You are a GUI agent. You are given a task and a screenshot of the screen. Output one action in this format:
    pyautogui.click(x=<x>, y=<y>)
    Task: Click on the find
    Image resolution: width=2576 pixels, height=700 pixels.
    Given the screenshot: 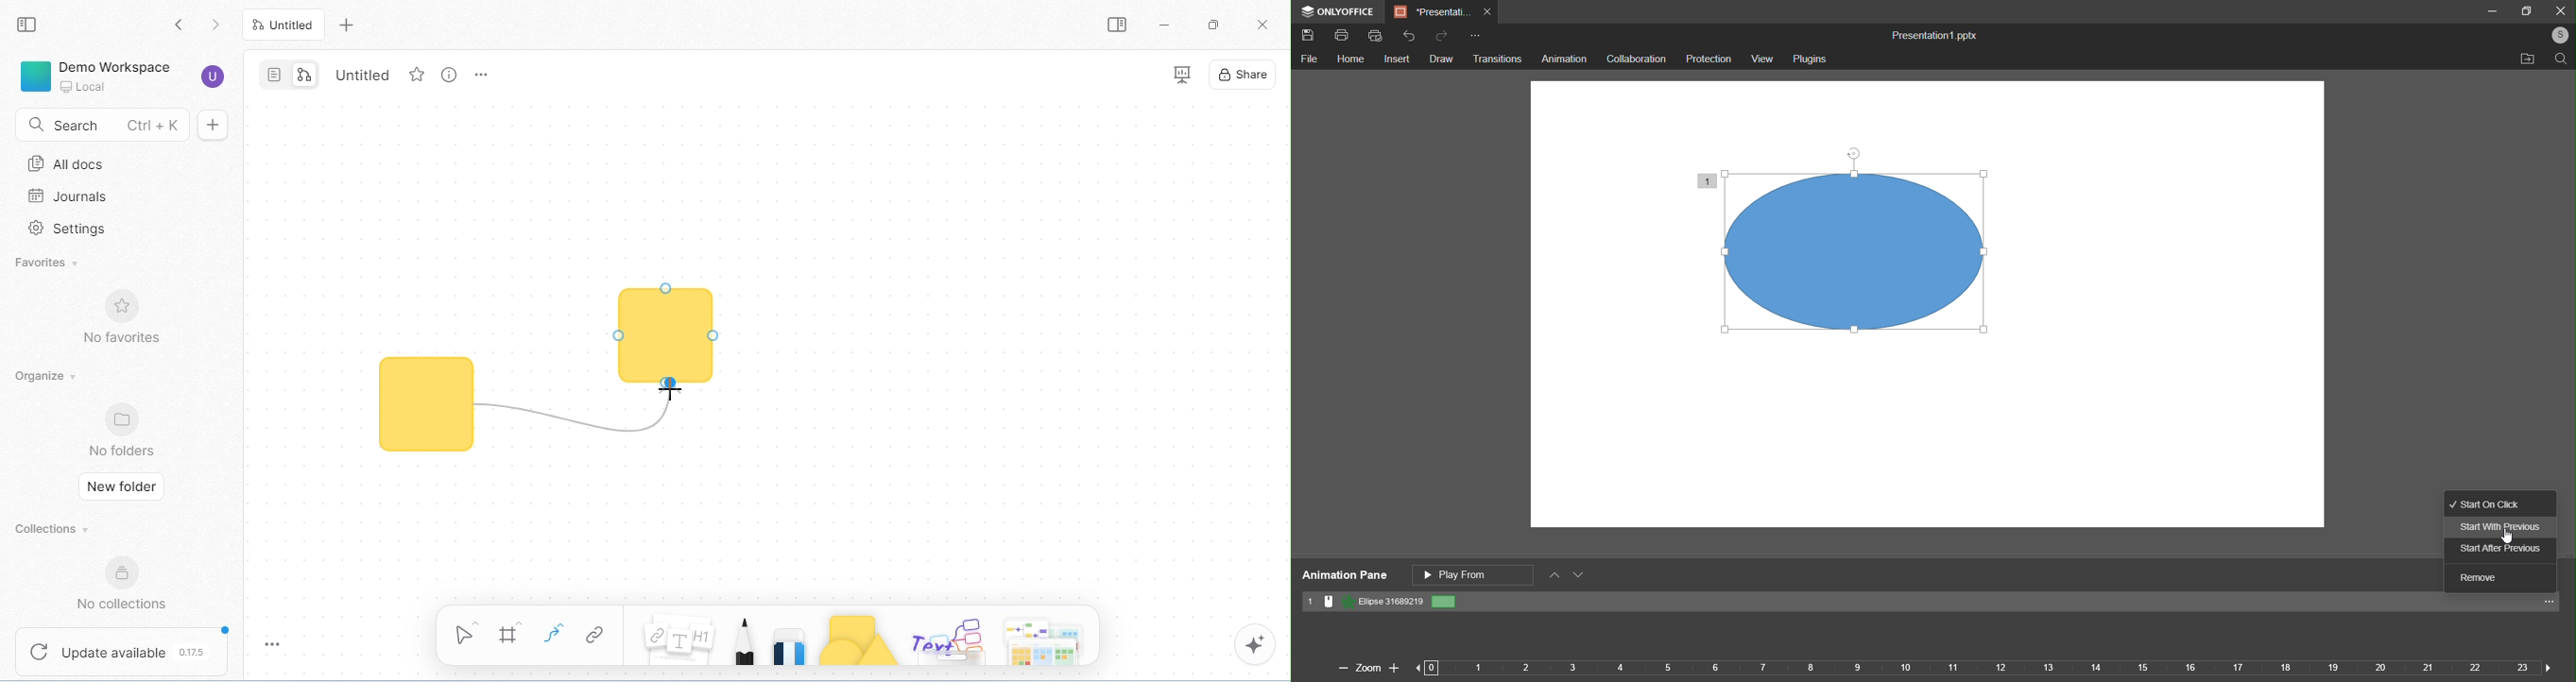 What is the action you would take?
    pyautogui.click(x=2559, y=58)
    